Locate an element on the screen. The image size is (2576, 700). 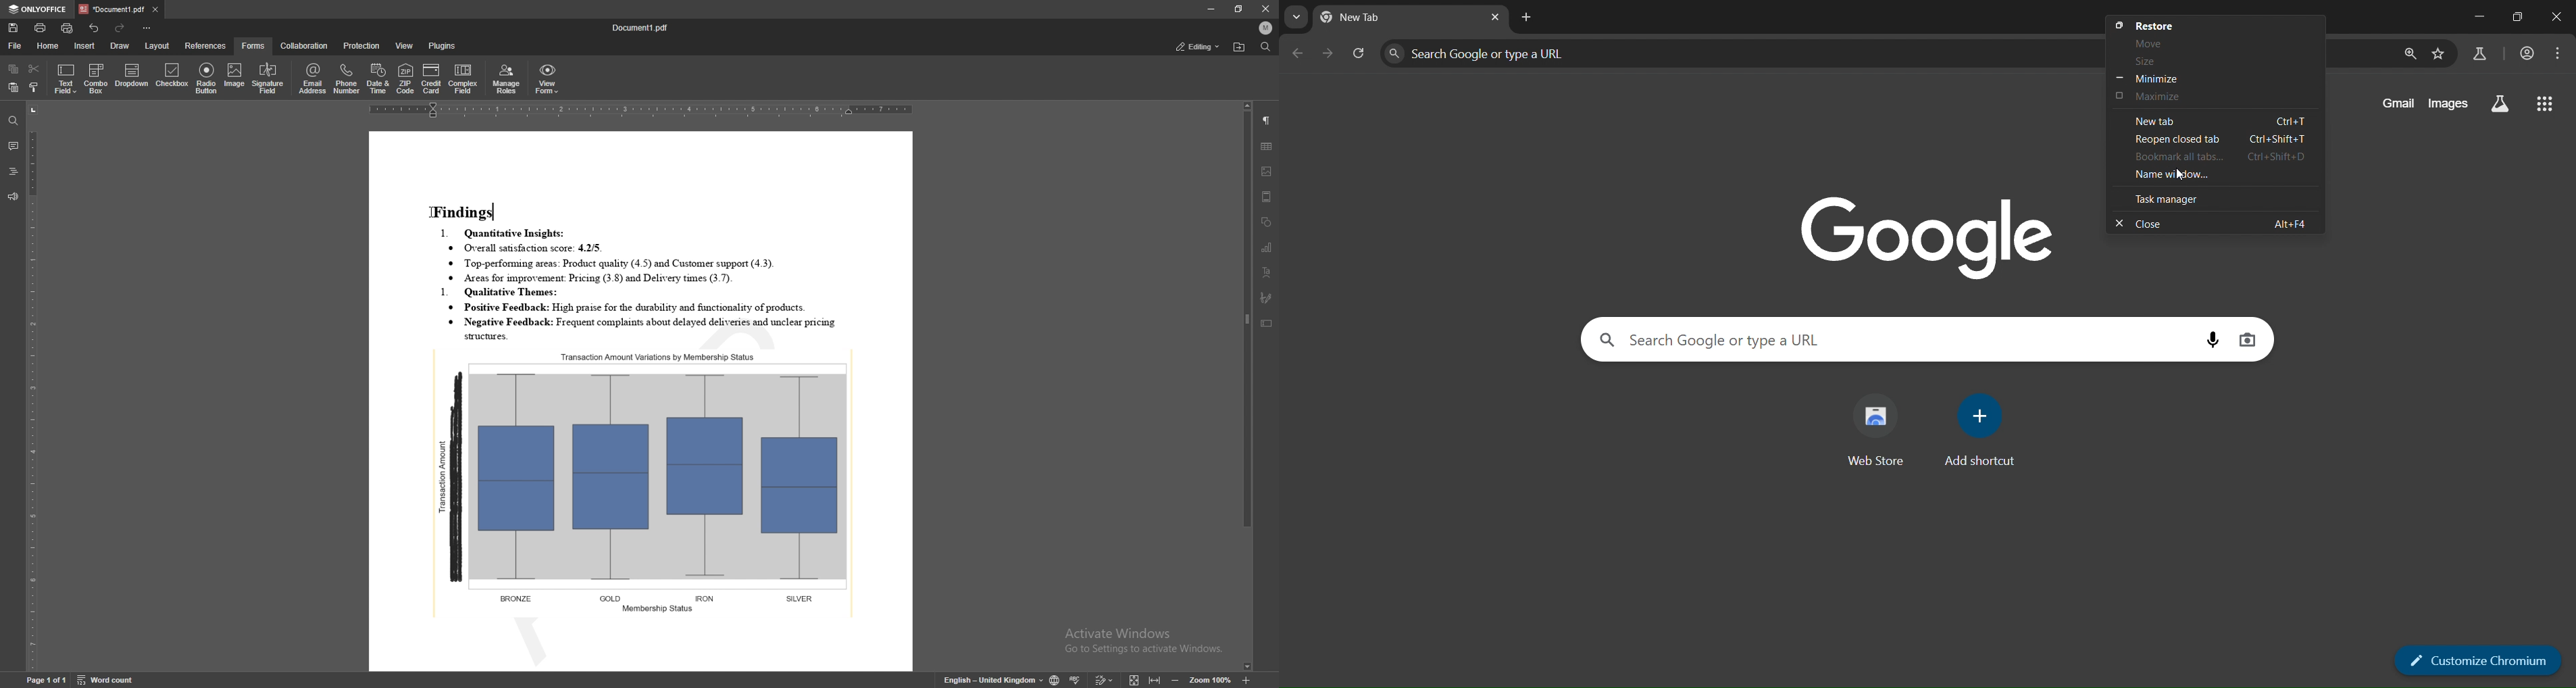
redo is located at coordinates (121, 29).